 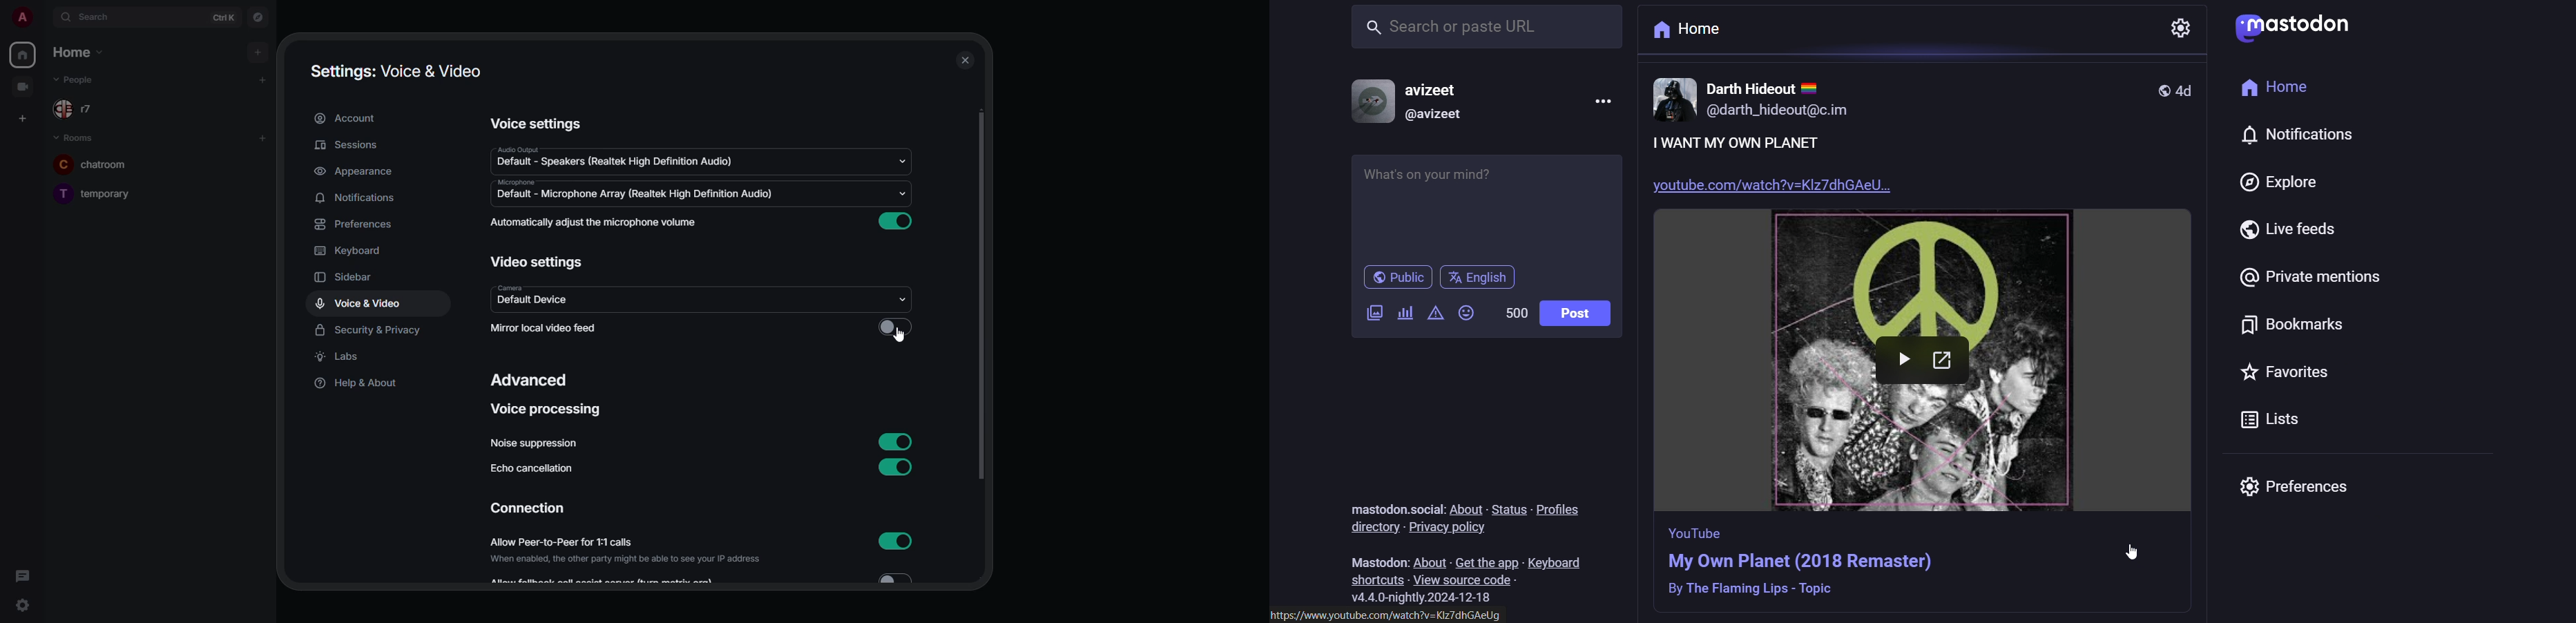 I want to click on enabled, so click(x=895, y=441).